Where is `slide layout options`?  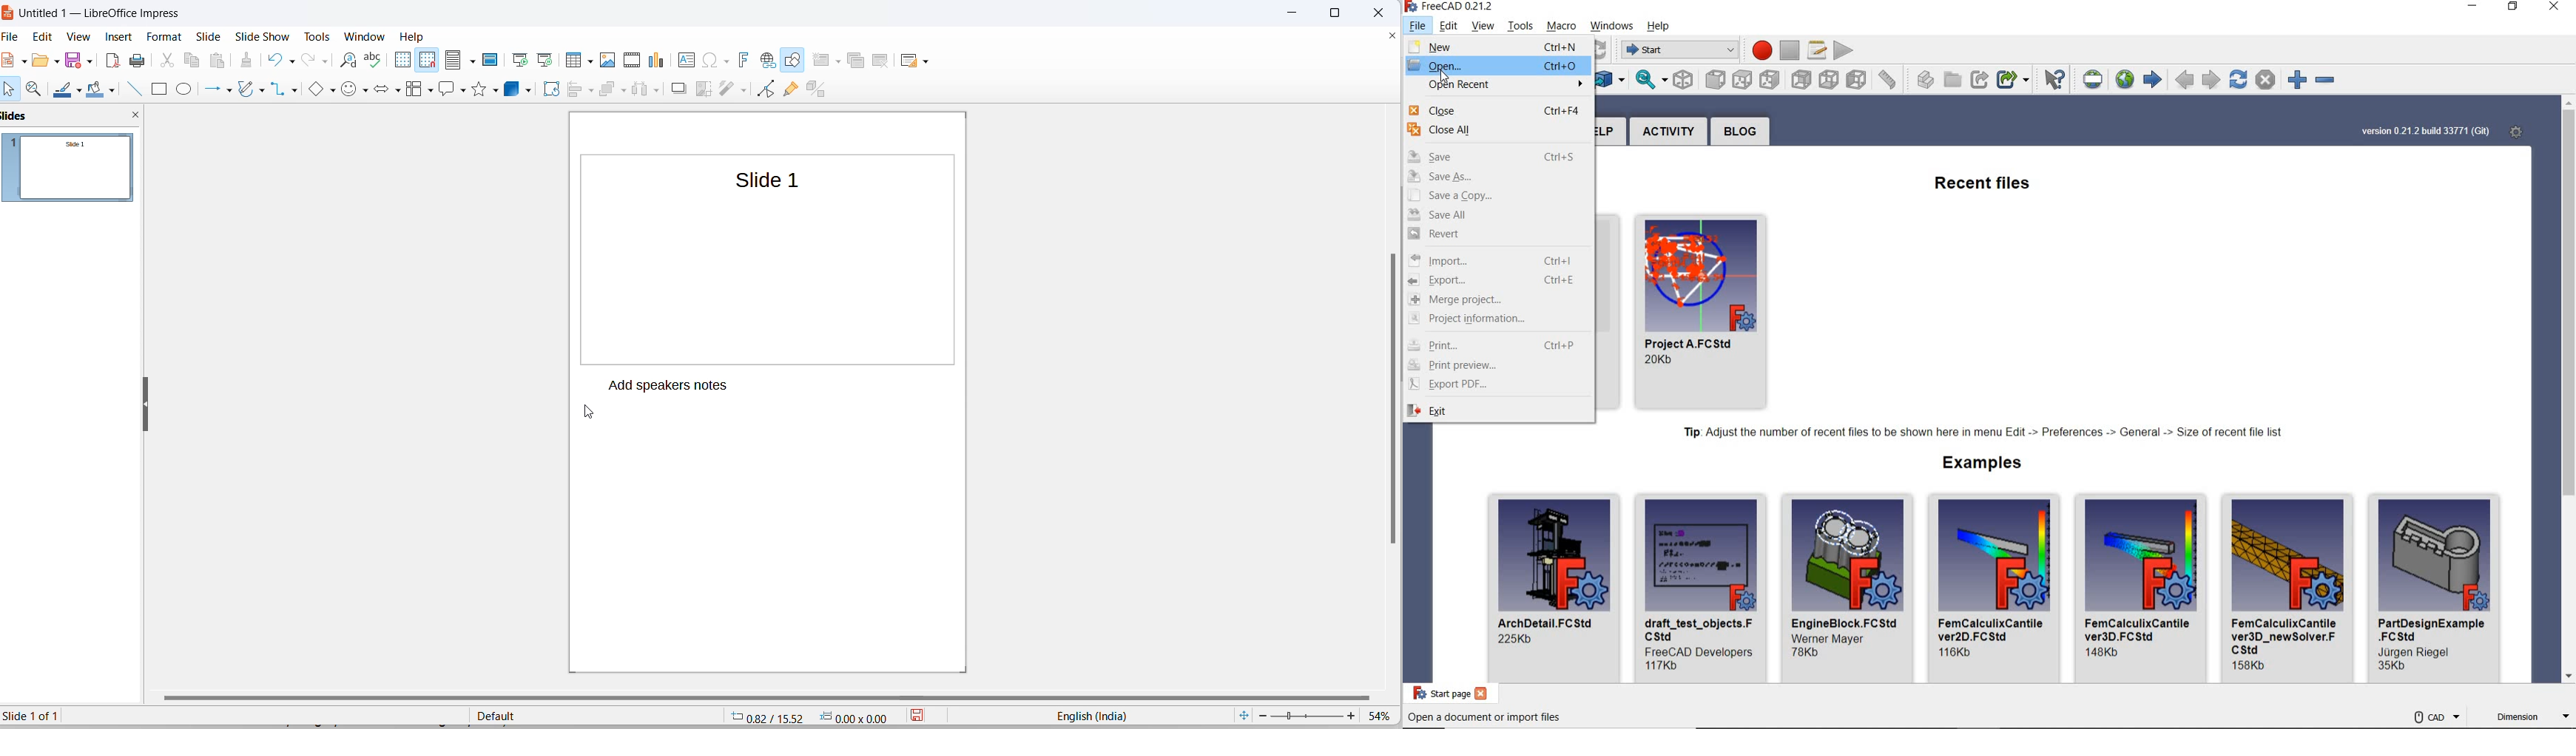 slide layout options is located at coordinates (928, 61).